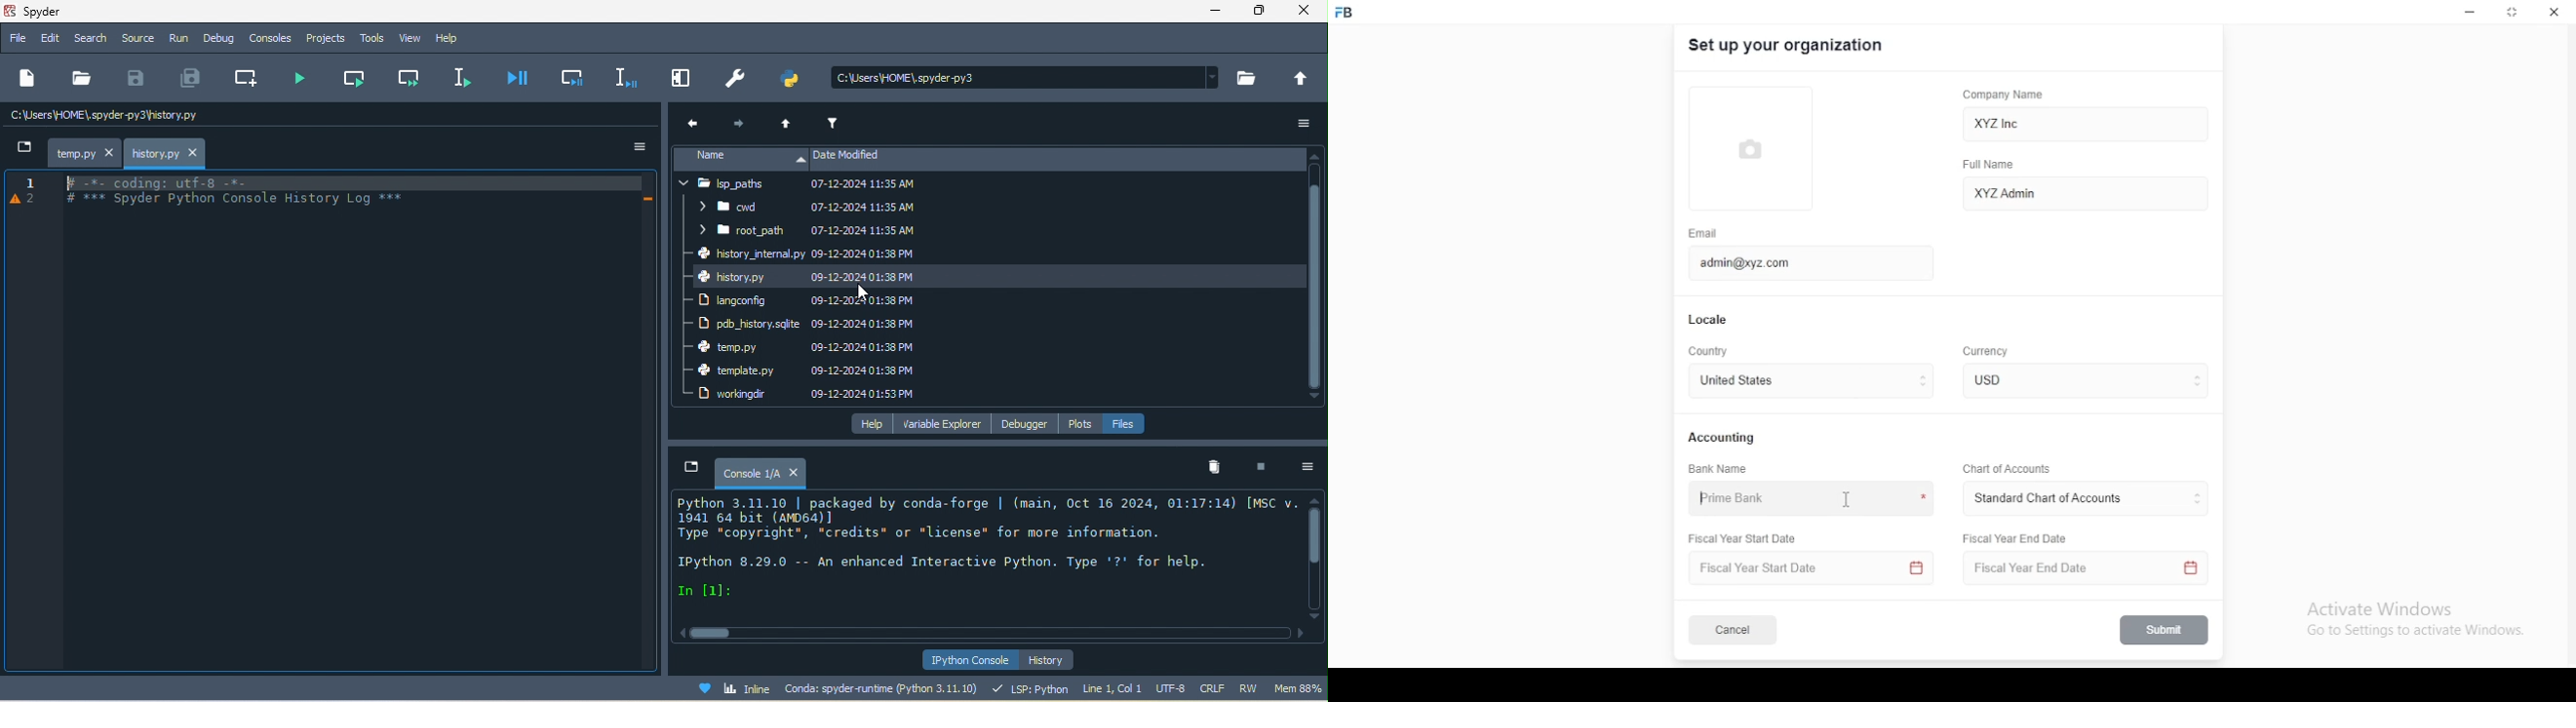  Describe the element at coordinates (324, 39) in the screenshot. I see `projects` at that location.